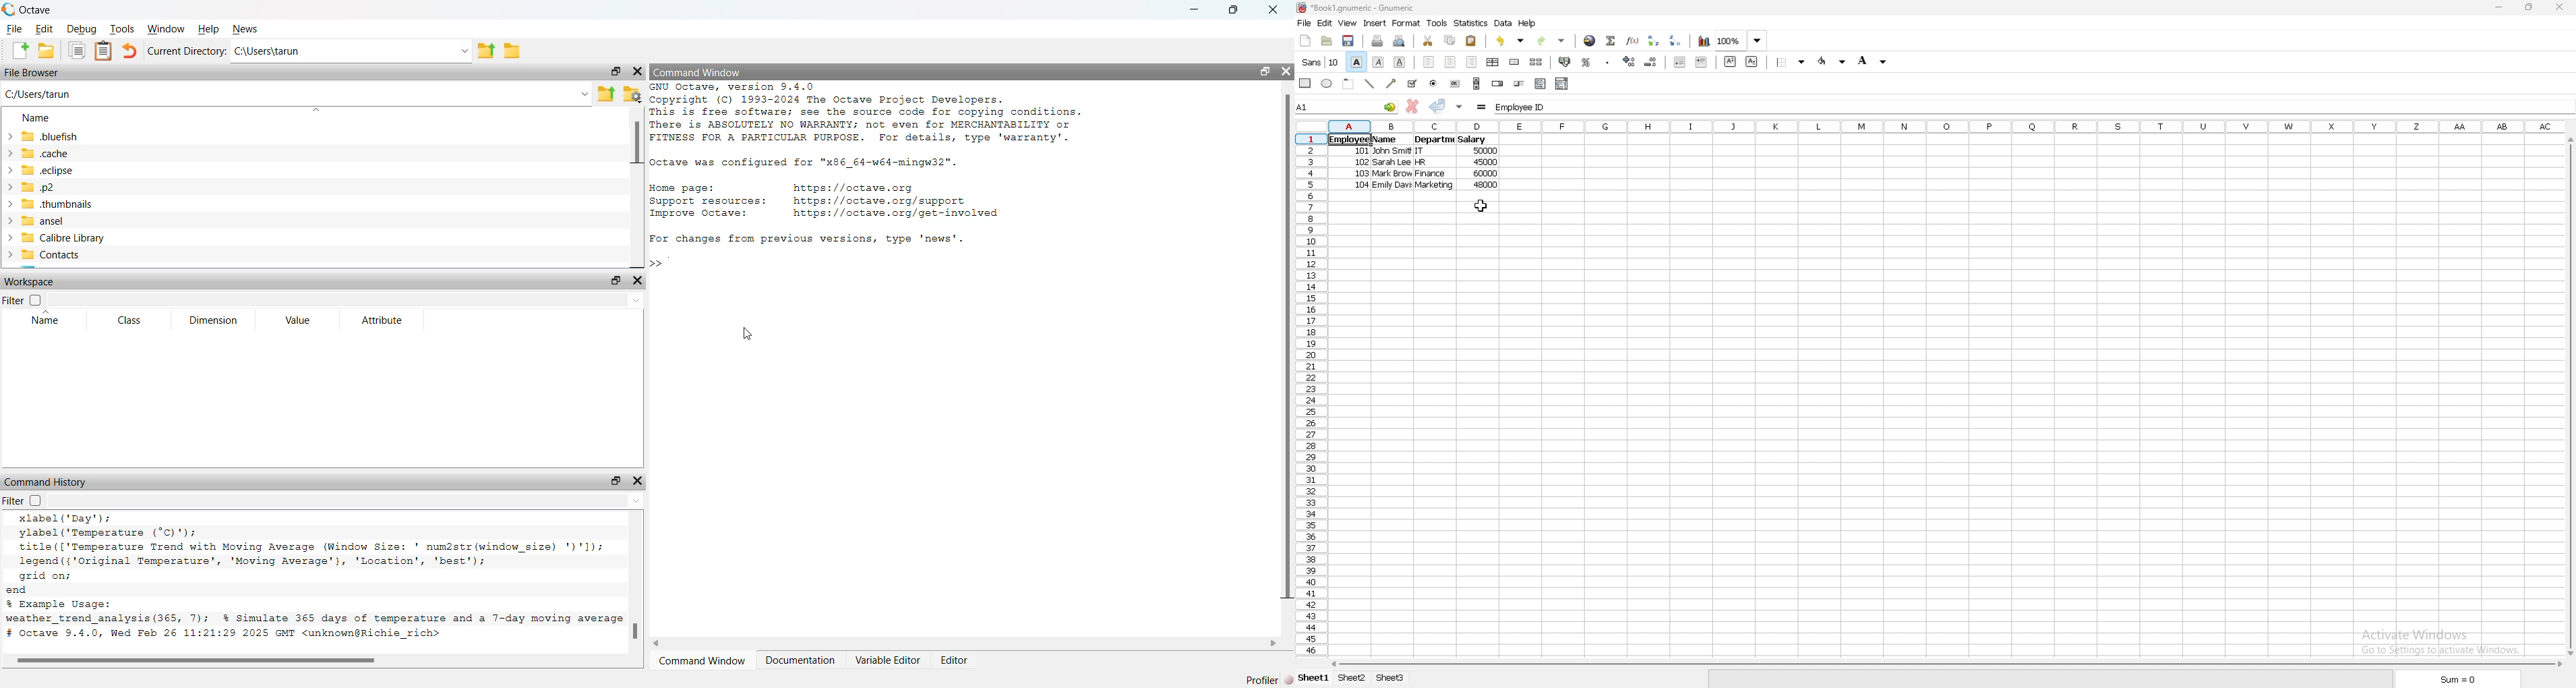 Image resolution: width=2576 pixels, height=700 pixels. Describe the element at coordinates (82, 28) in the screenshot. I see `Debug` at that location.